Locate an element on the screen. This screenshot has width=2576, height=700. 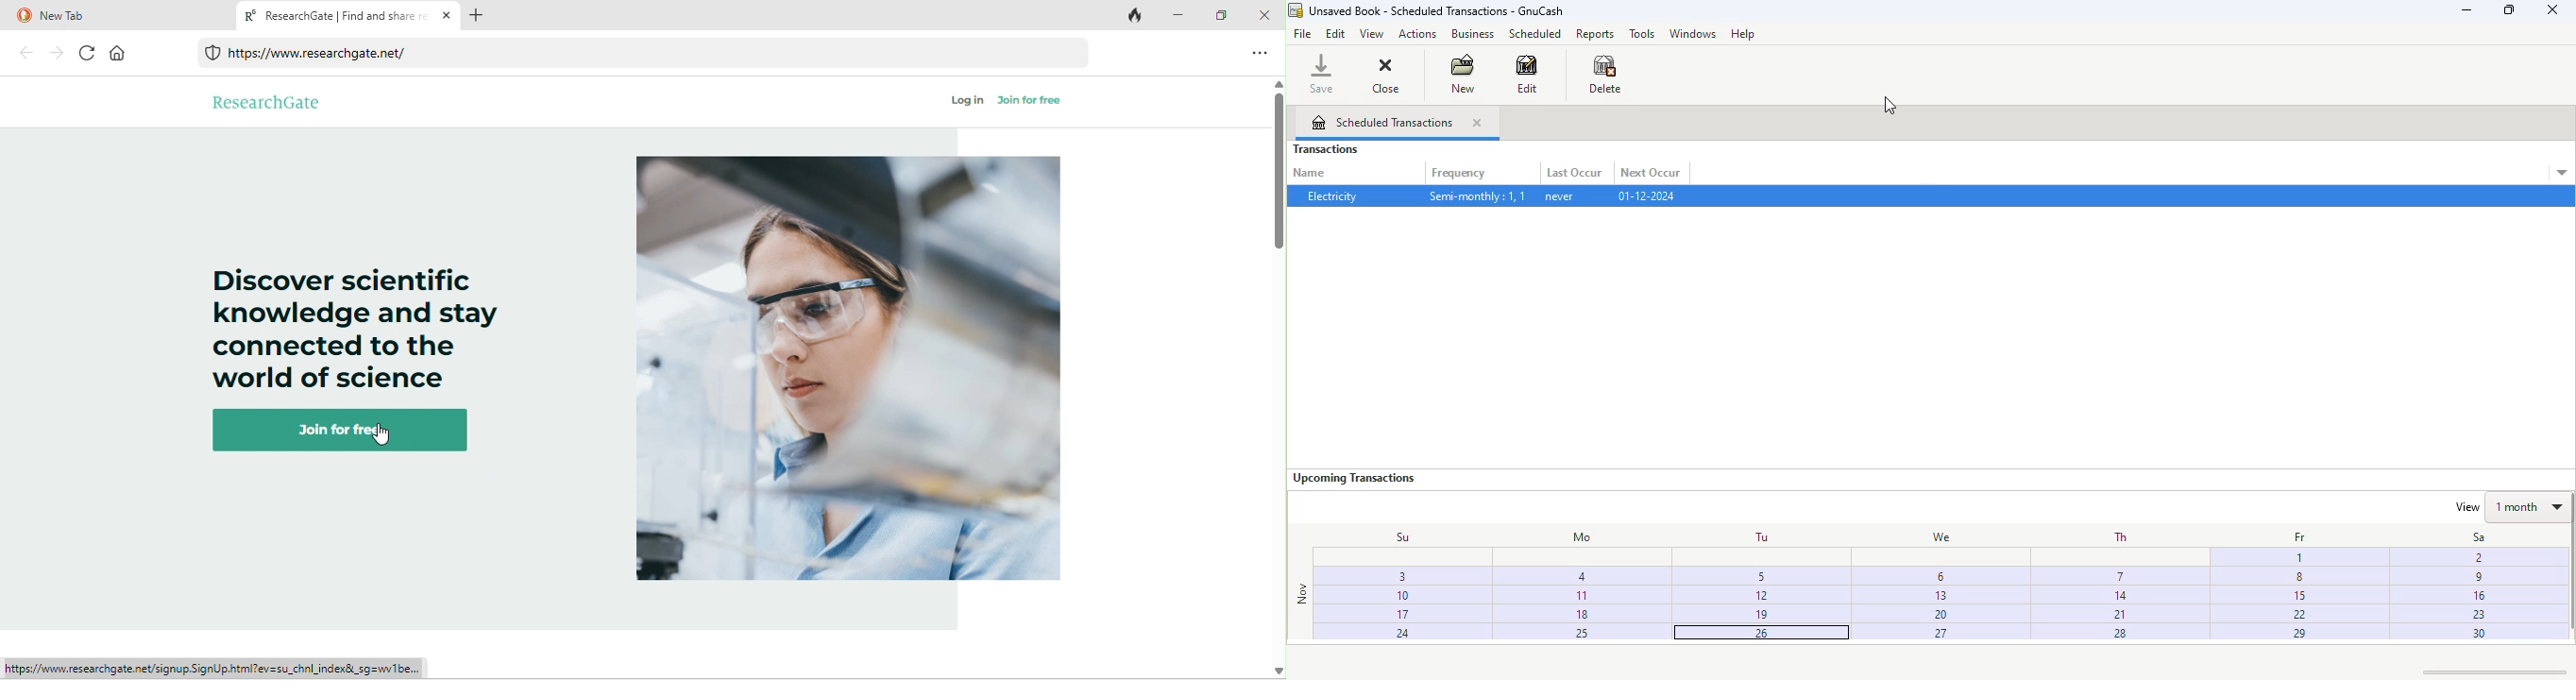
never is located at coordinates (1561, 196).